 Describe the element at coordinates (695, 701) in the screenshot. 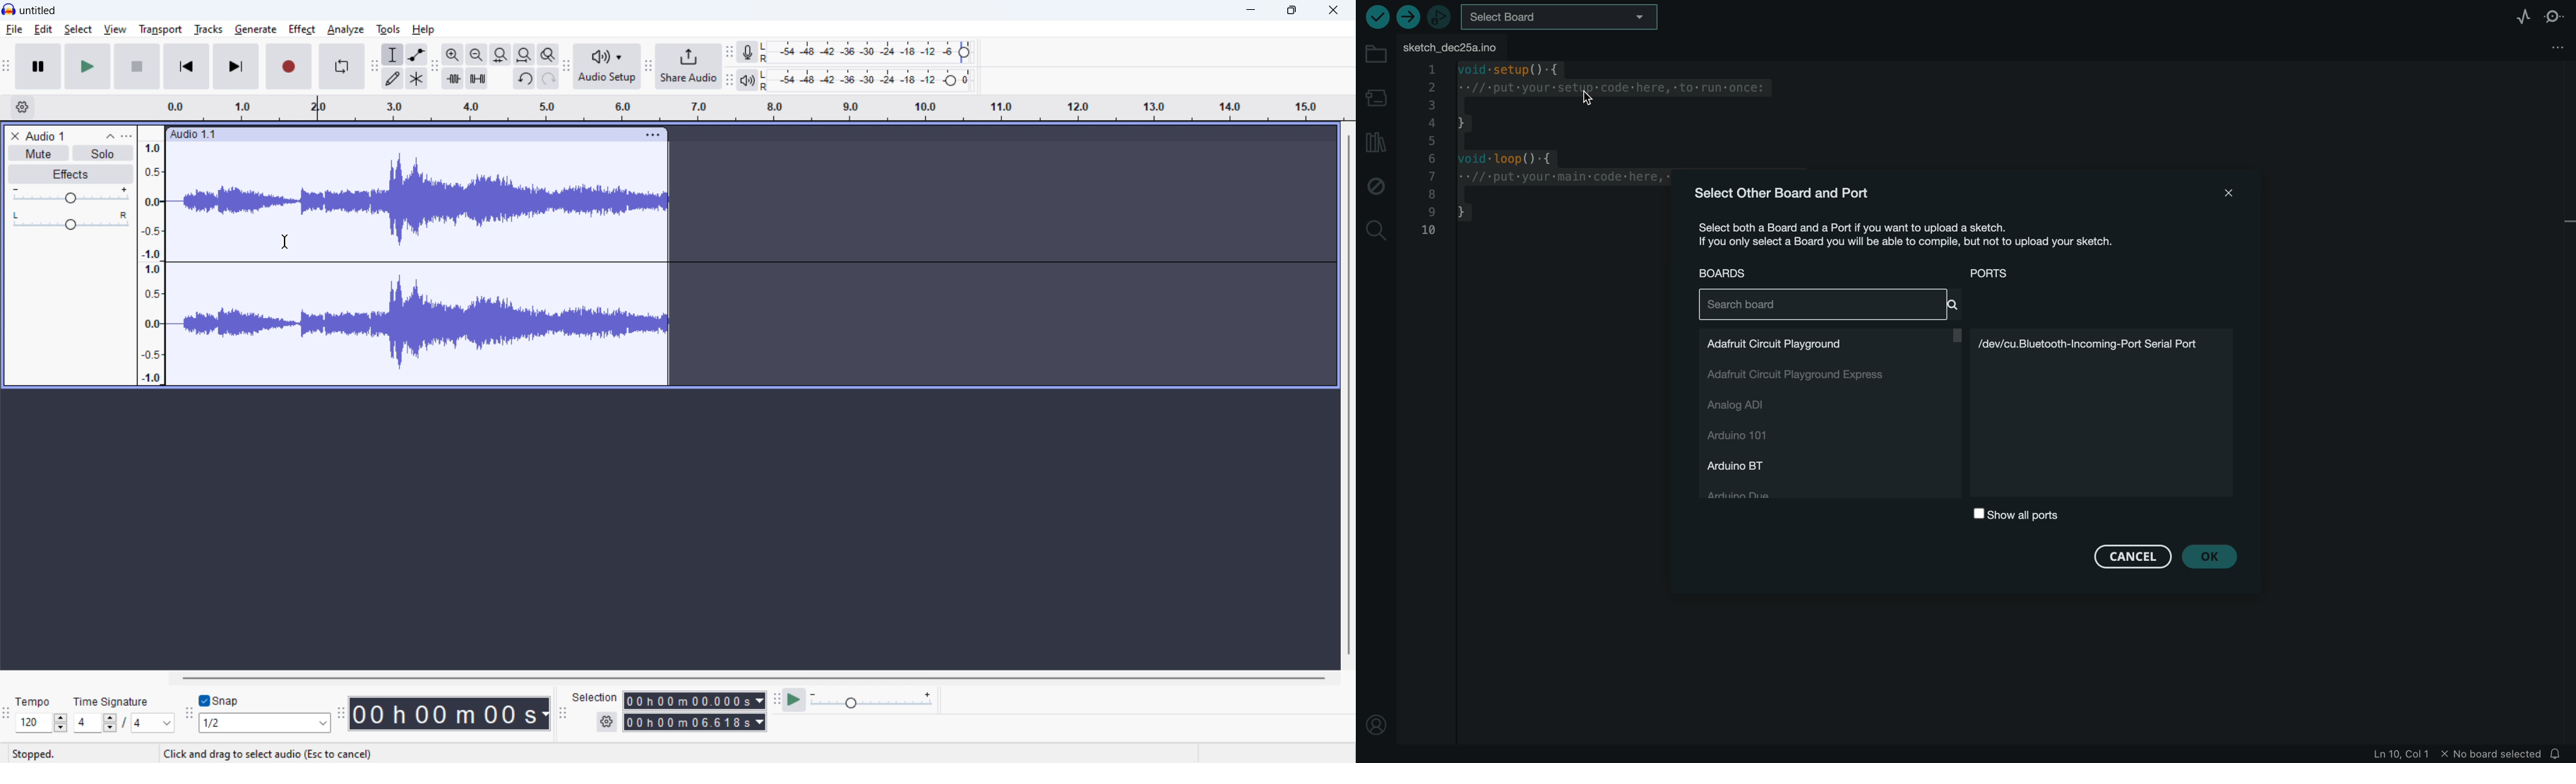

I see `start time` at that location.